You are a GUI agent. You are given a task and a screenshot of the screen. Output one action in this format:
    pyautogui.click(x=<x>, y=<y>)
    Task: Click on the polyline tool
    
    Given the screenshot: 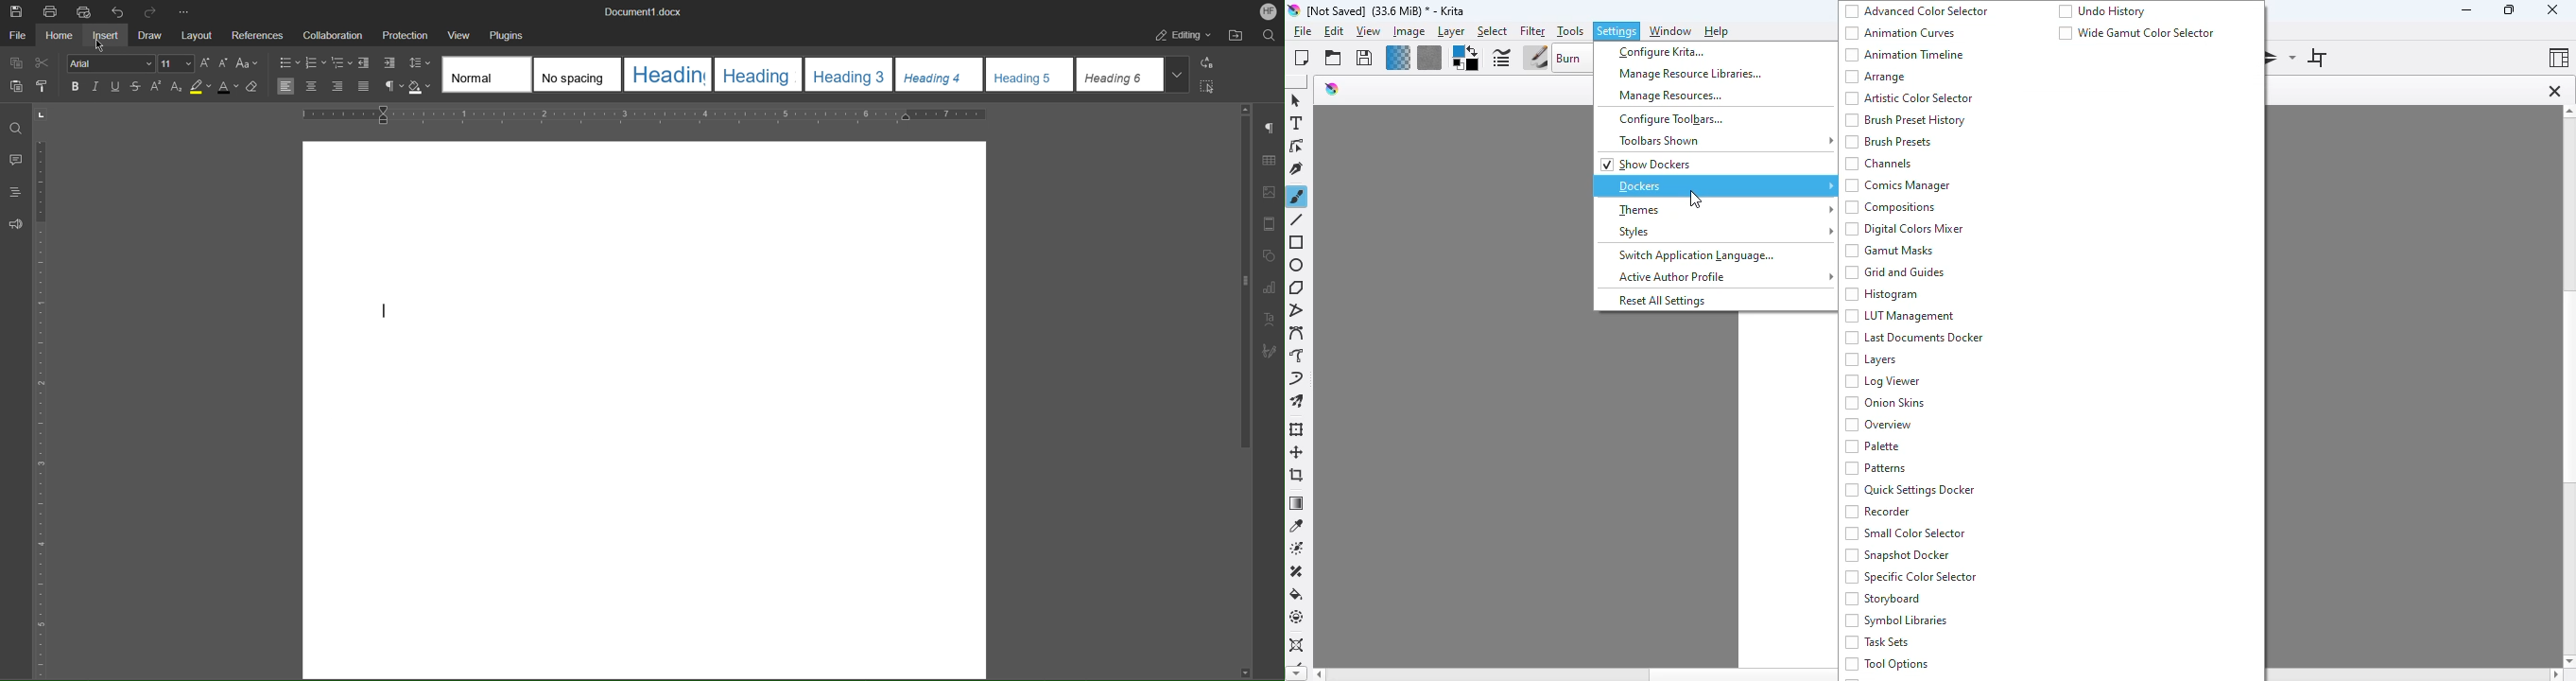 What is the action you would take?
    pyautogui.click(x=1299, y=311)
    